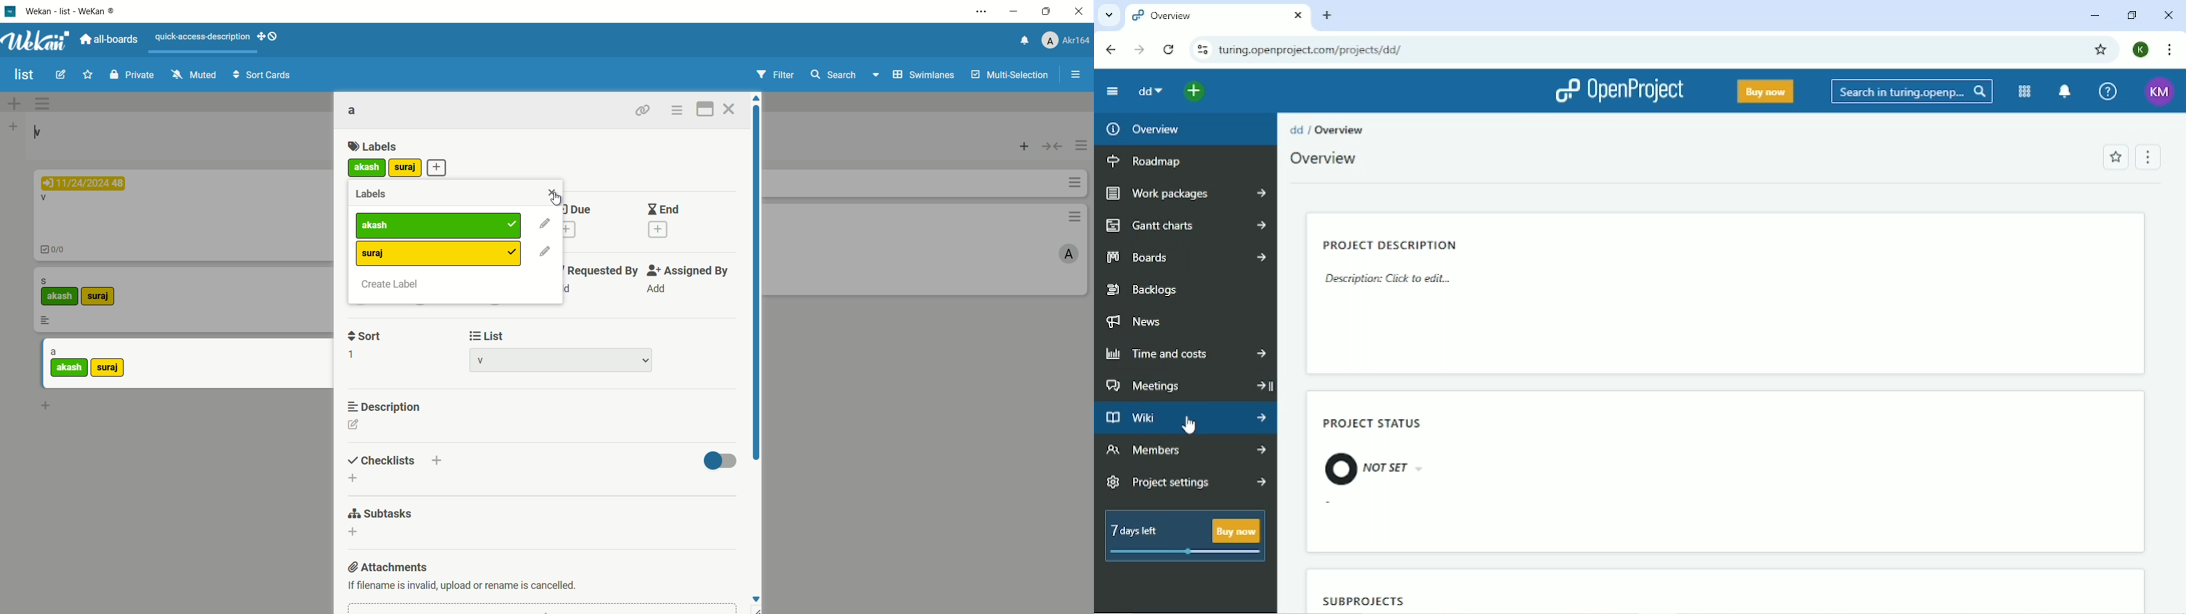 The width and height of the screenshot is (2212, 616). What do you see at coordinates (774, 75) in the screenshot?
I see `filter` at bounding box center [774, 75].